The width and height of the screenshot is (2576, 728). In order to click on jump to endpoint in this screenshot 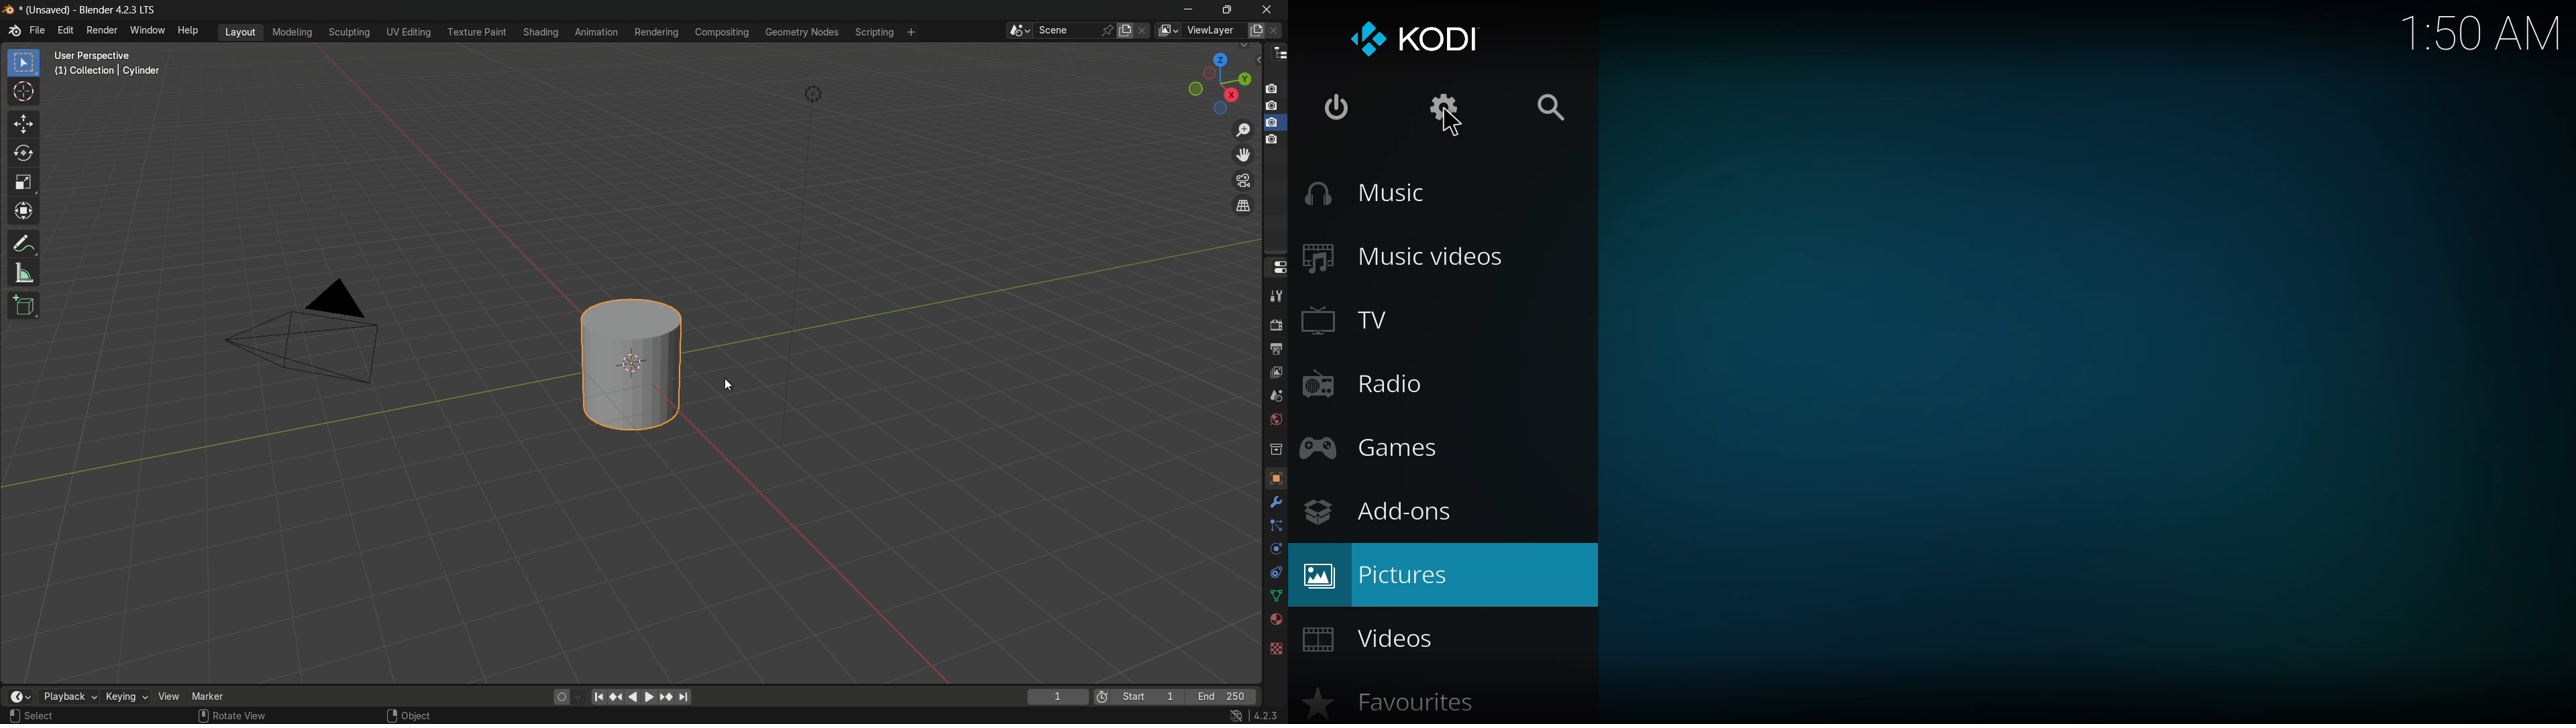, I will do `click(598, 697)`.